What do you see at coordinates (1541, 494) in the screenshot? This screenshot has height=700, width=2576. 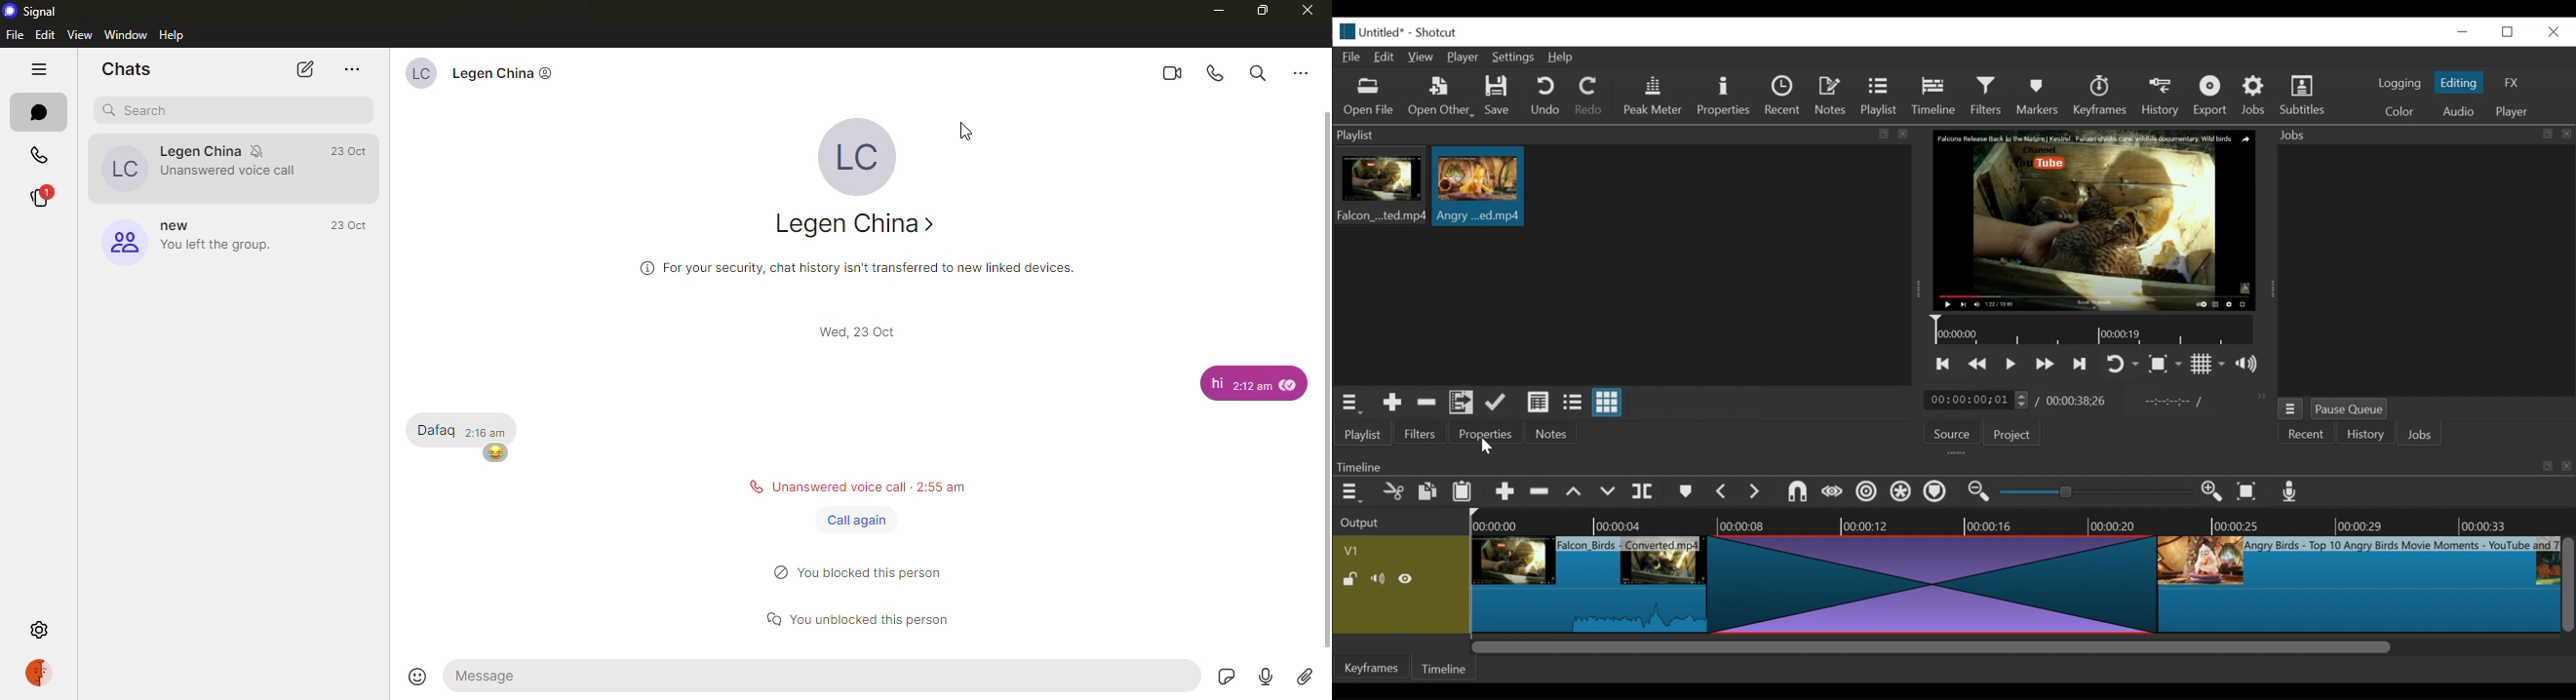 I see `Remove cut` at bounding box center [1541, 494].